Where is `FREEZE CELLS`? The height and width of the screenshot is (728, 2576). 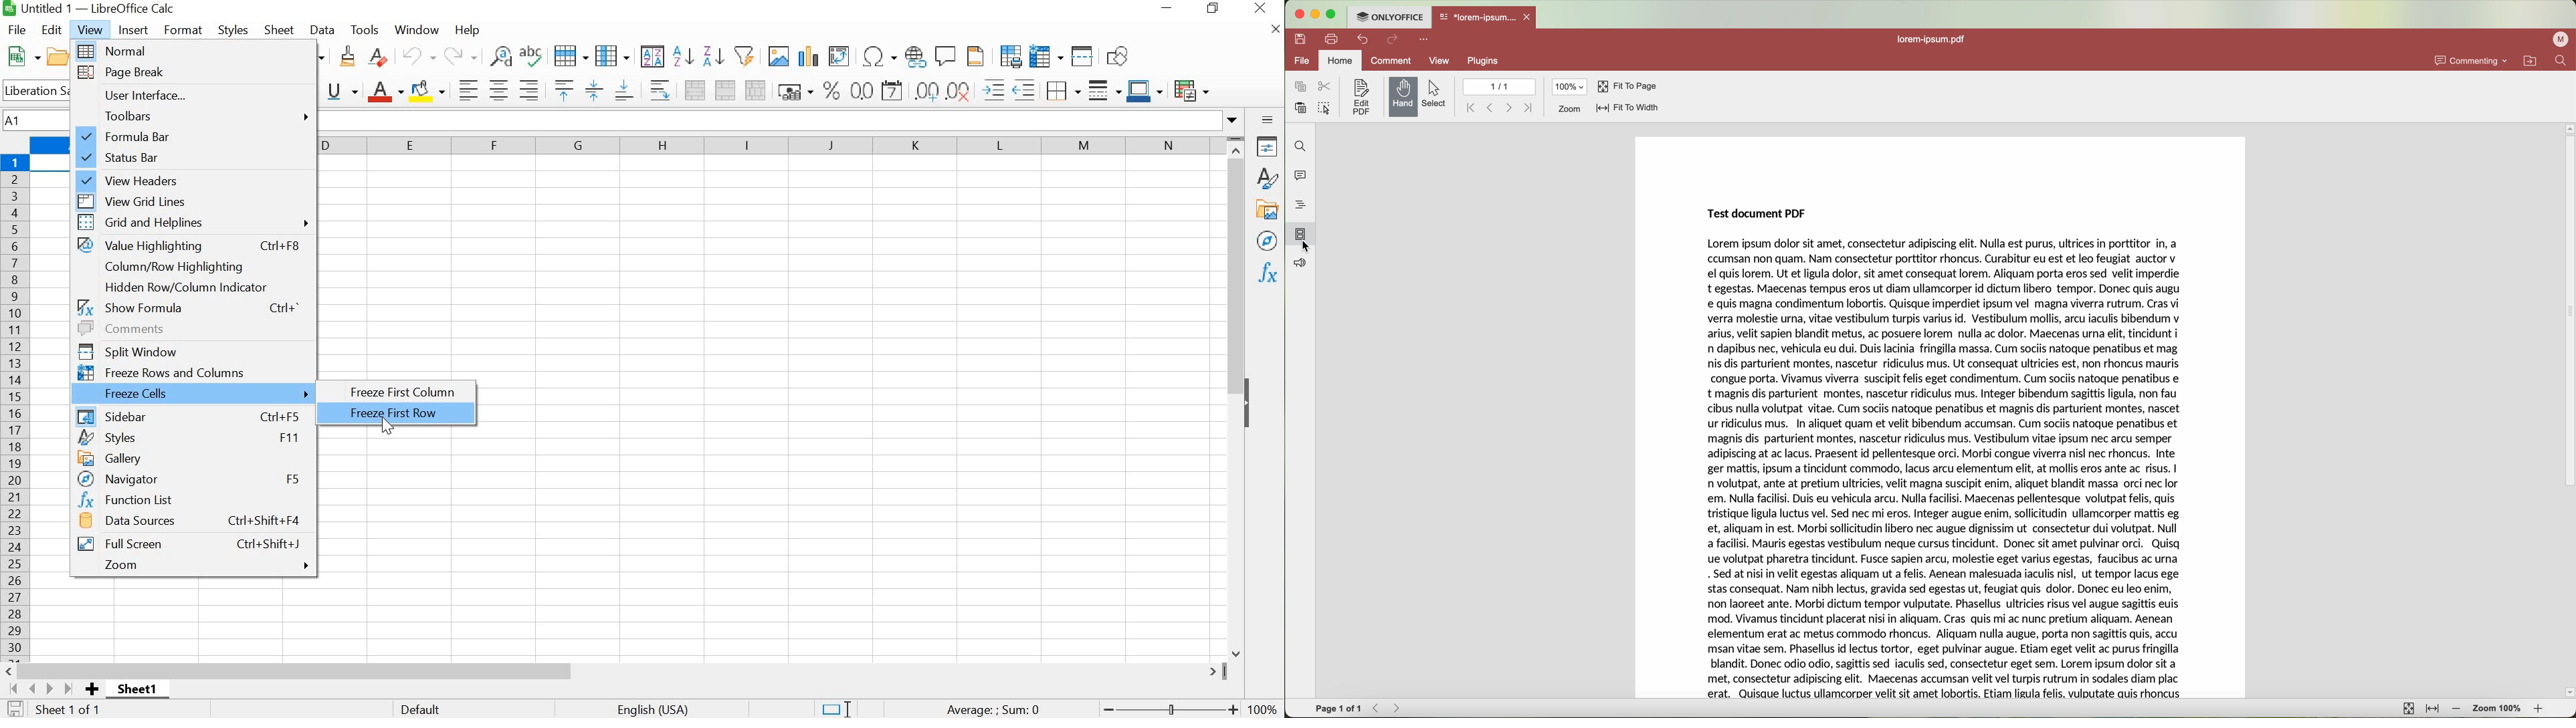 FREEZE CELLS is located at coordinates (193, 393).